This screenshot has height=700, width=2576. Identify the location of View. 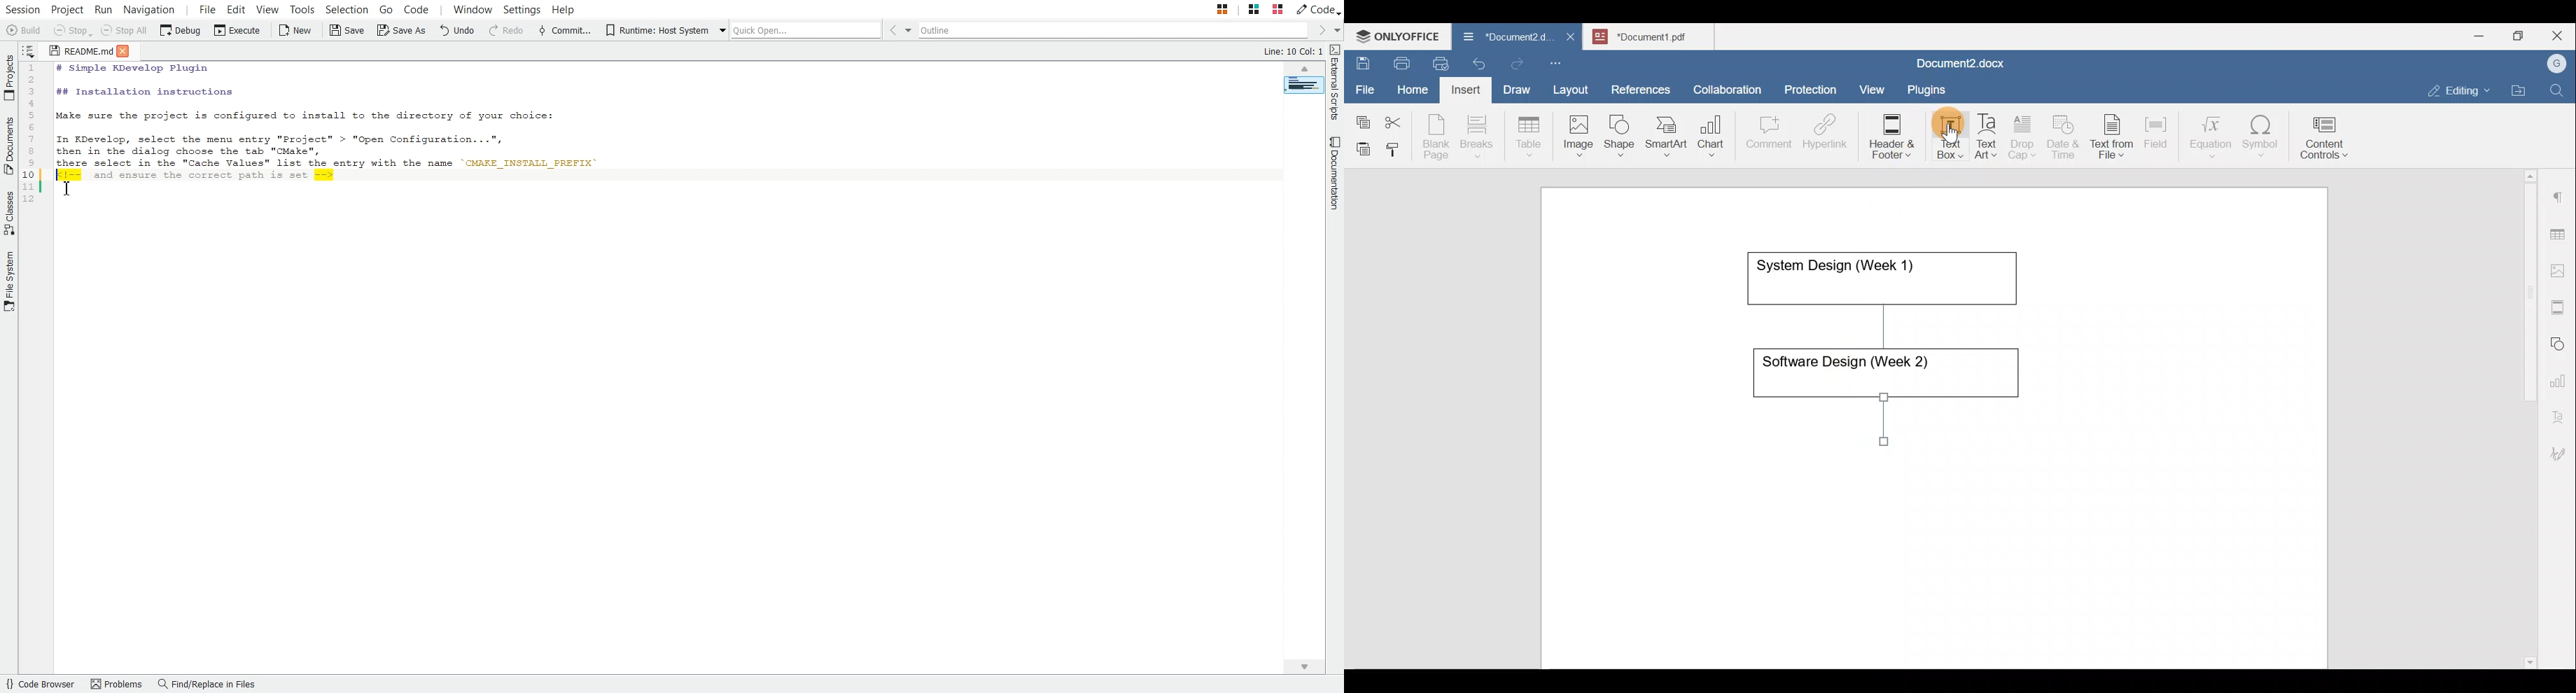
(267, 8).